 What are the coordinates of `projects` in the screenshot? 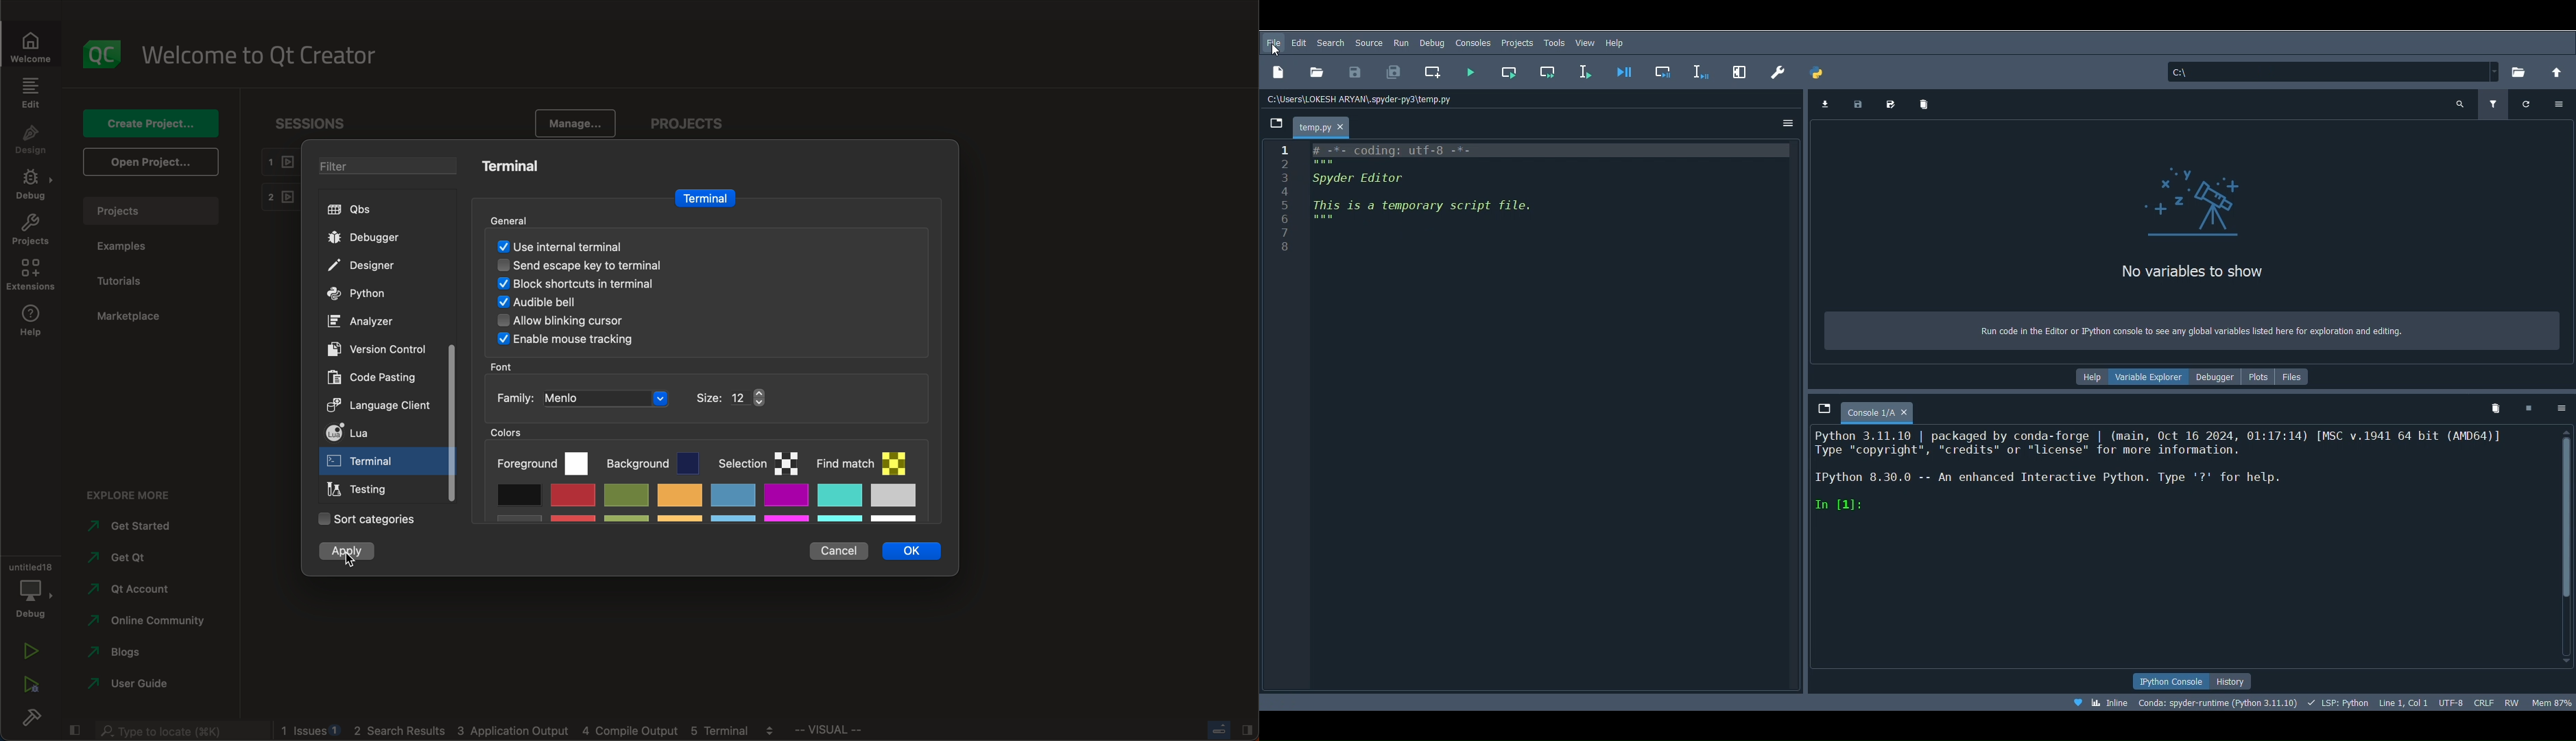 It's located at (686, 120).